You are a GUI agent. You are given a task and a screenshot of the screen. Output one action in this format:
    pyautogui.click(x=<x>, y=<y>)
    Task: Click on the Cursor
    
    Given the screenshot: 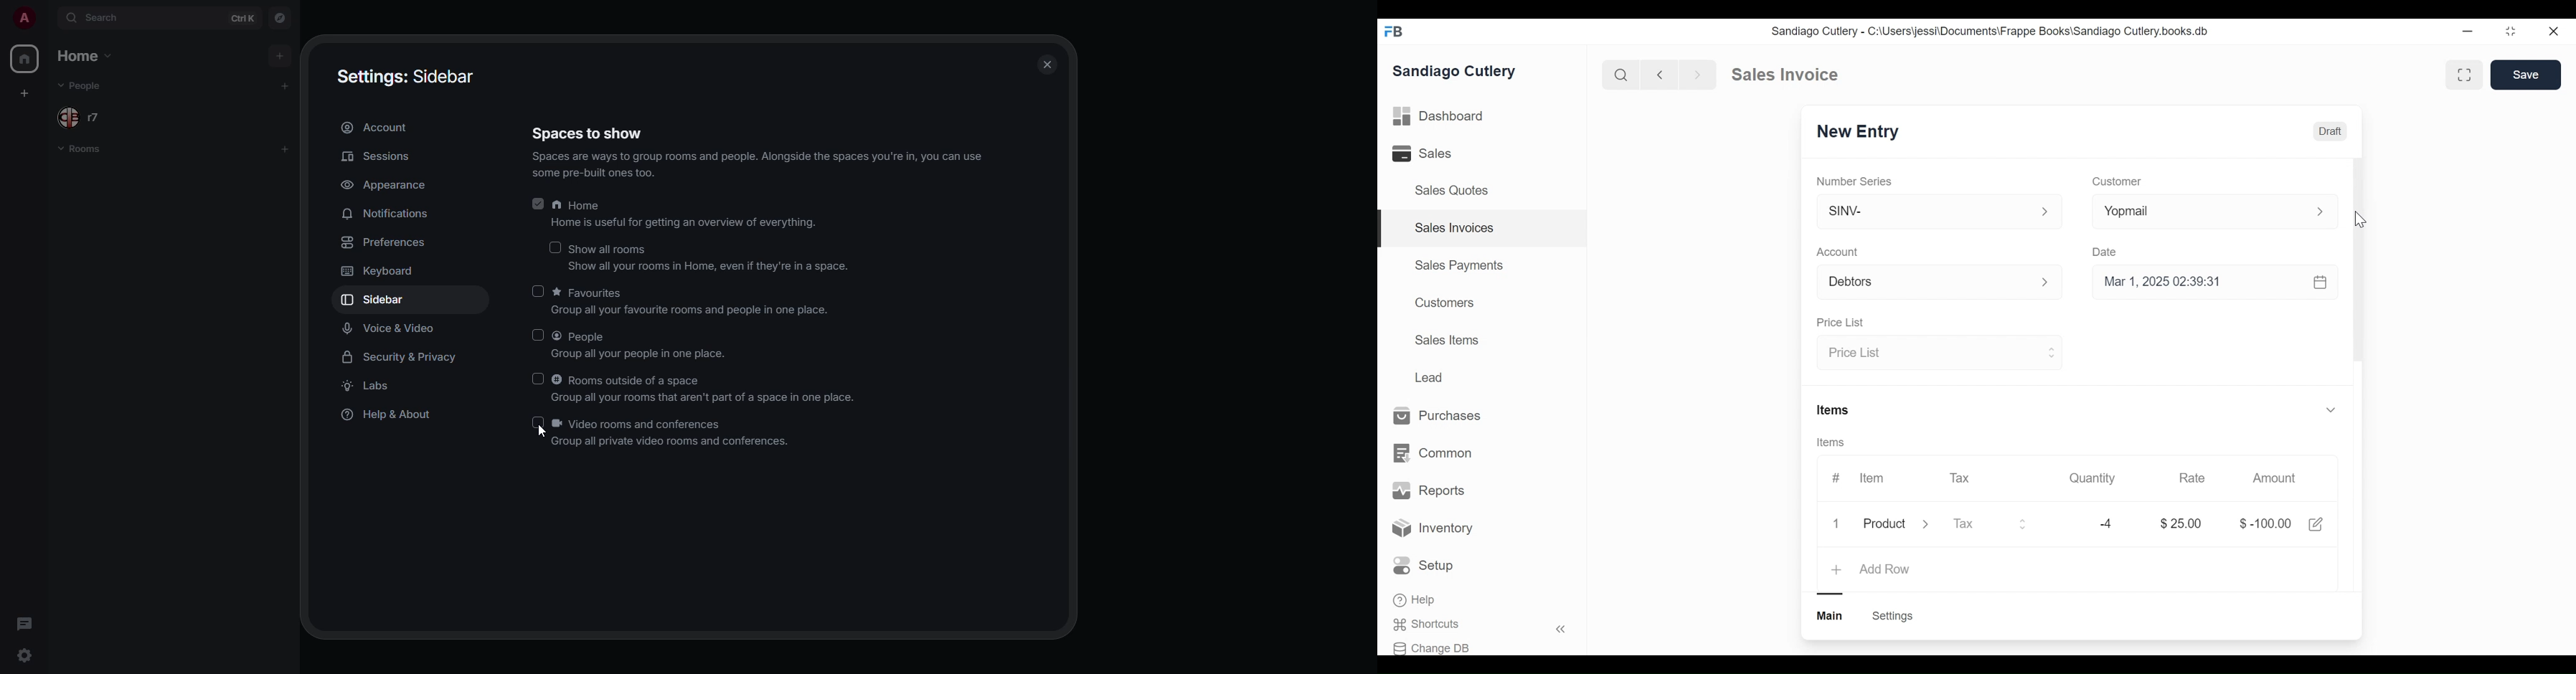 What is the action you would take?
    pyautogui.click(x=2360, y=220)
    